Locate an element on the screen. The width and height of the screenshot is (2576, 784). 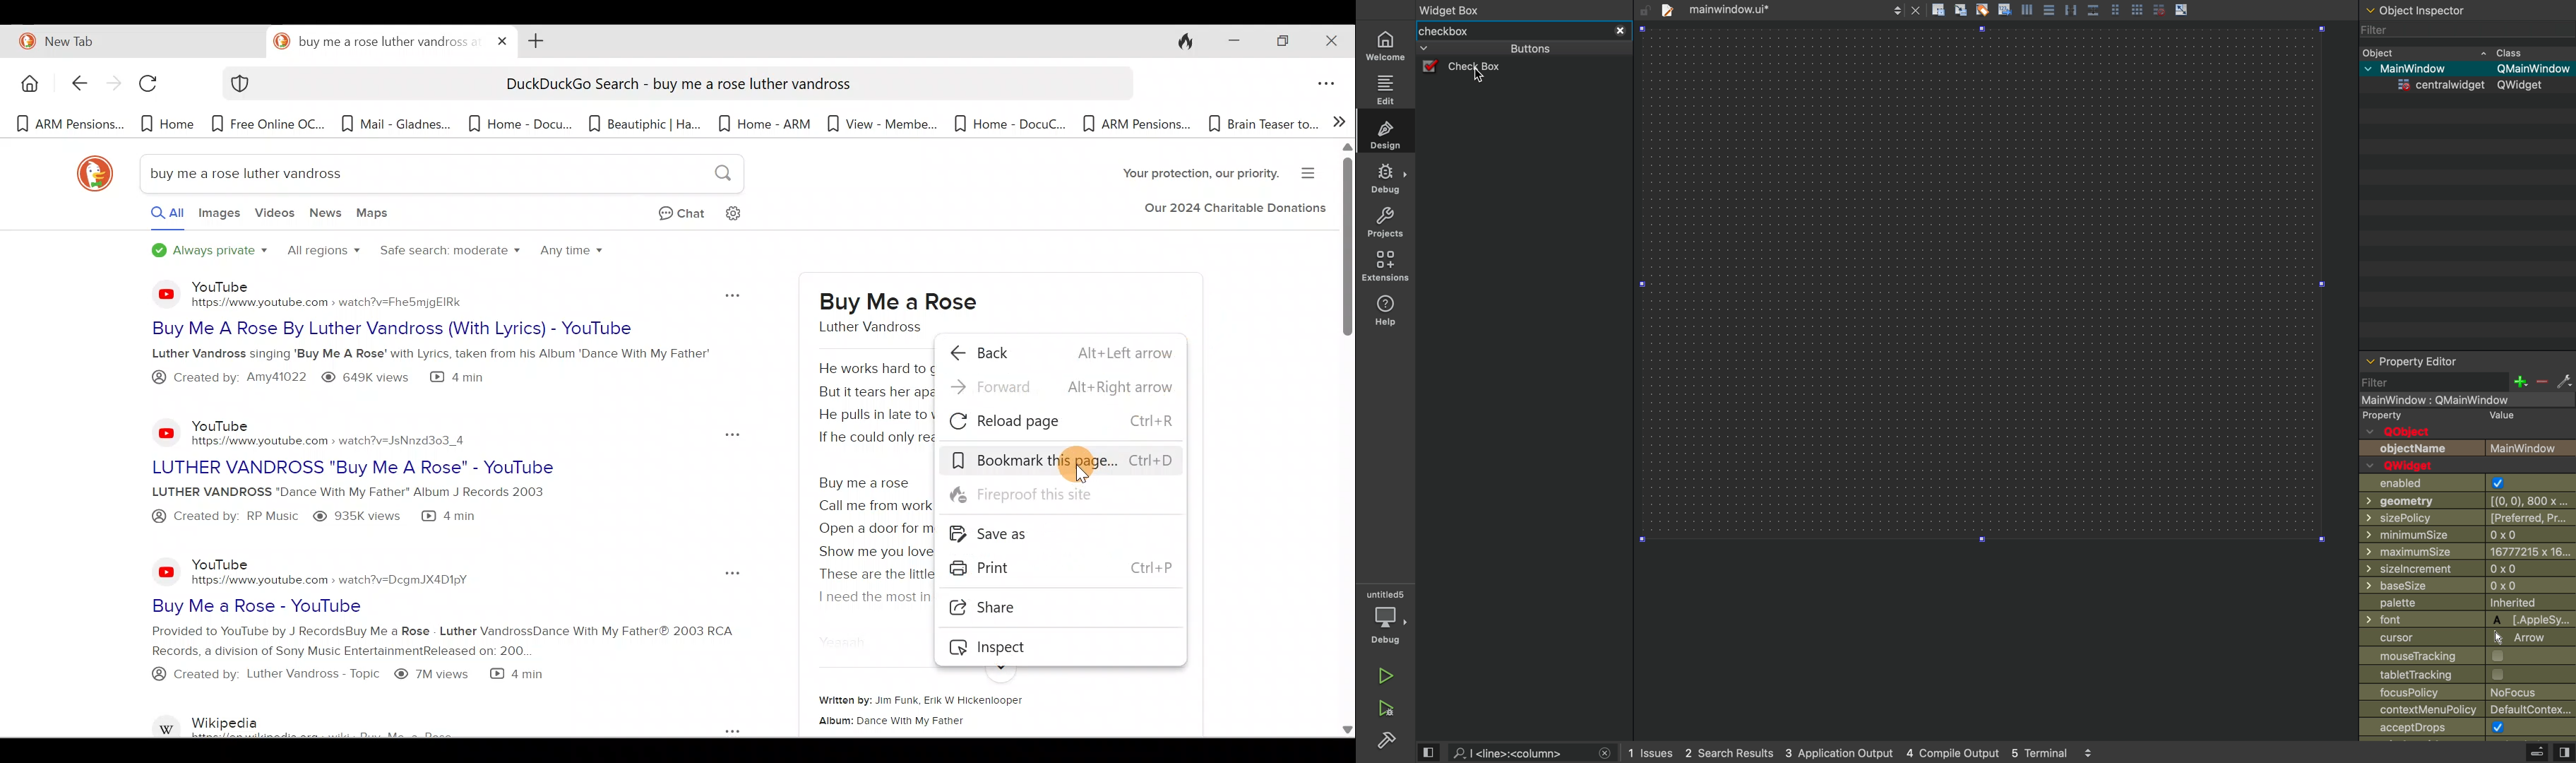
run is located at coordinates (1381, 676).